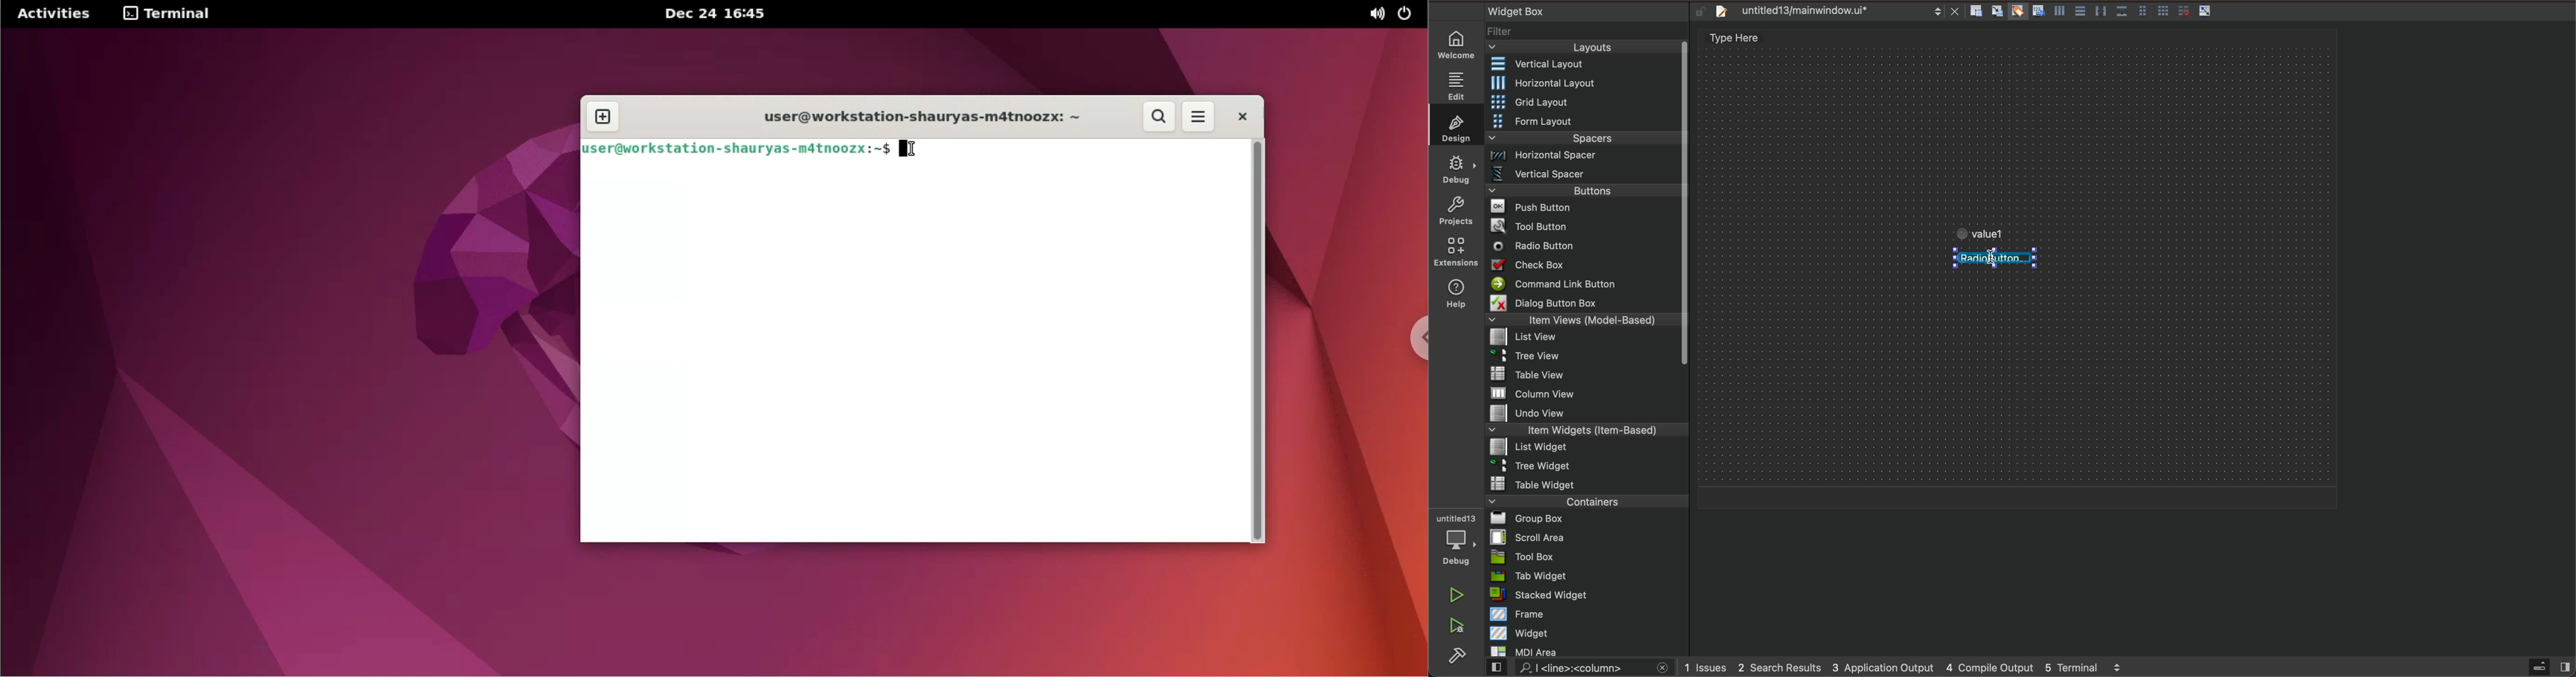 This screenshot has width=2576, height=700. Describe the element at coordinates (1587, 537) in the screenshot. I see `scroll area` at that location.